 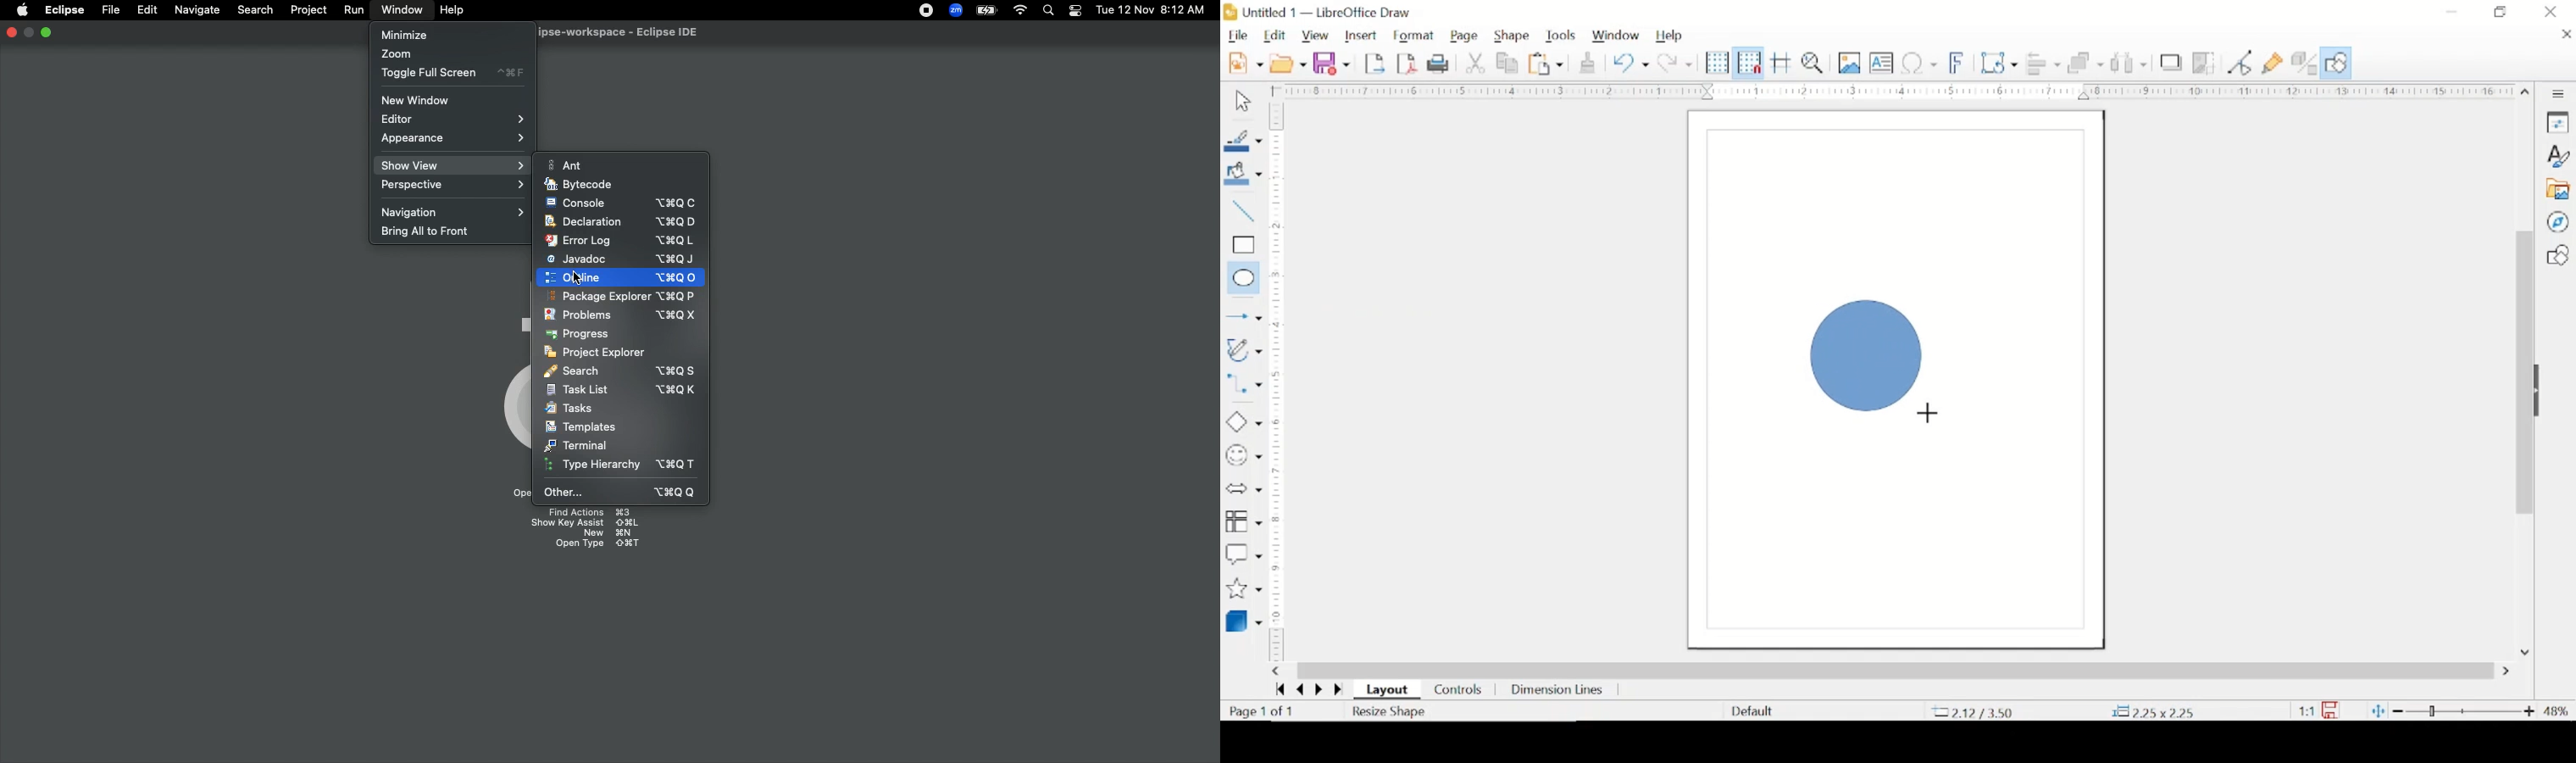 What do you see at coordinates (1407, 64) in the screenshot?
I see `export directly as pdf` at bounding box center [1407, 64].